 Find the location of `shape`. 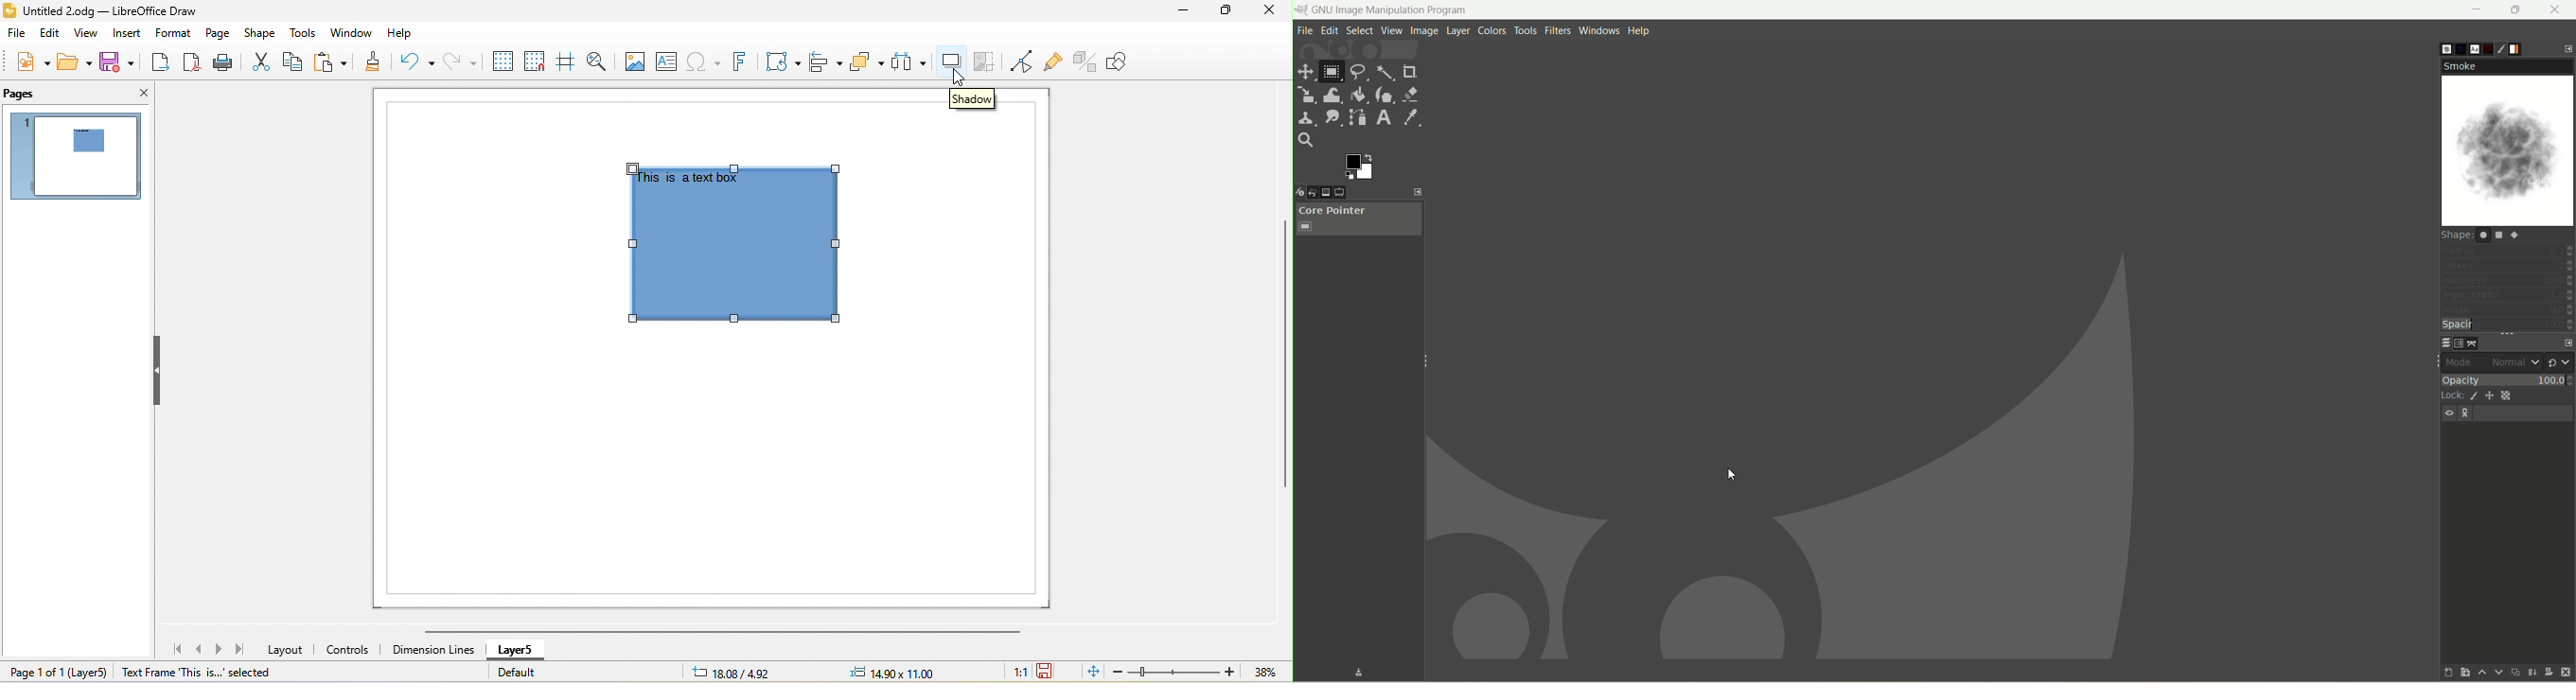

shape is located at coordinates (260, 33).